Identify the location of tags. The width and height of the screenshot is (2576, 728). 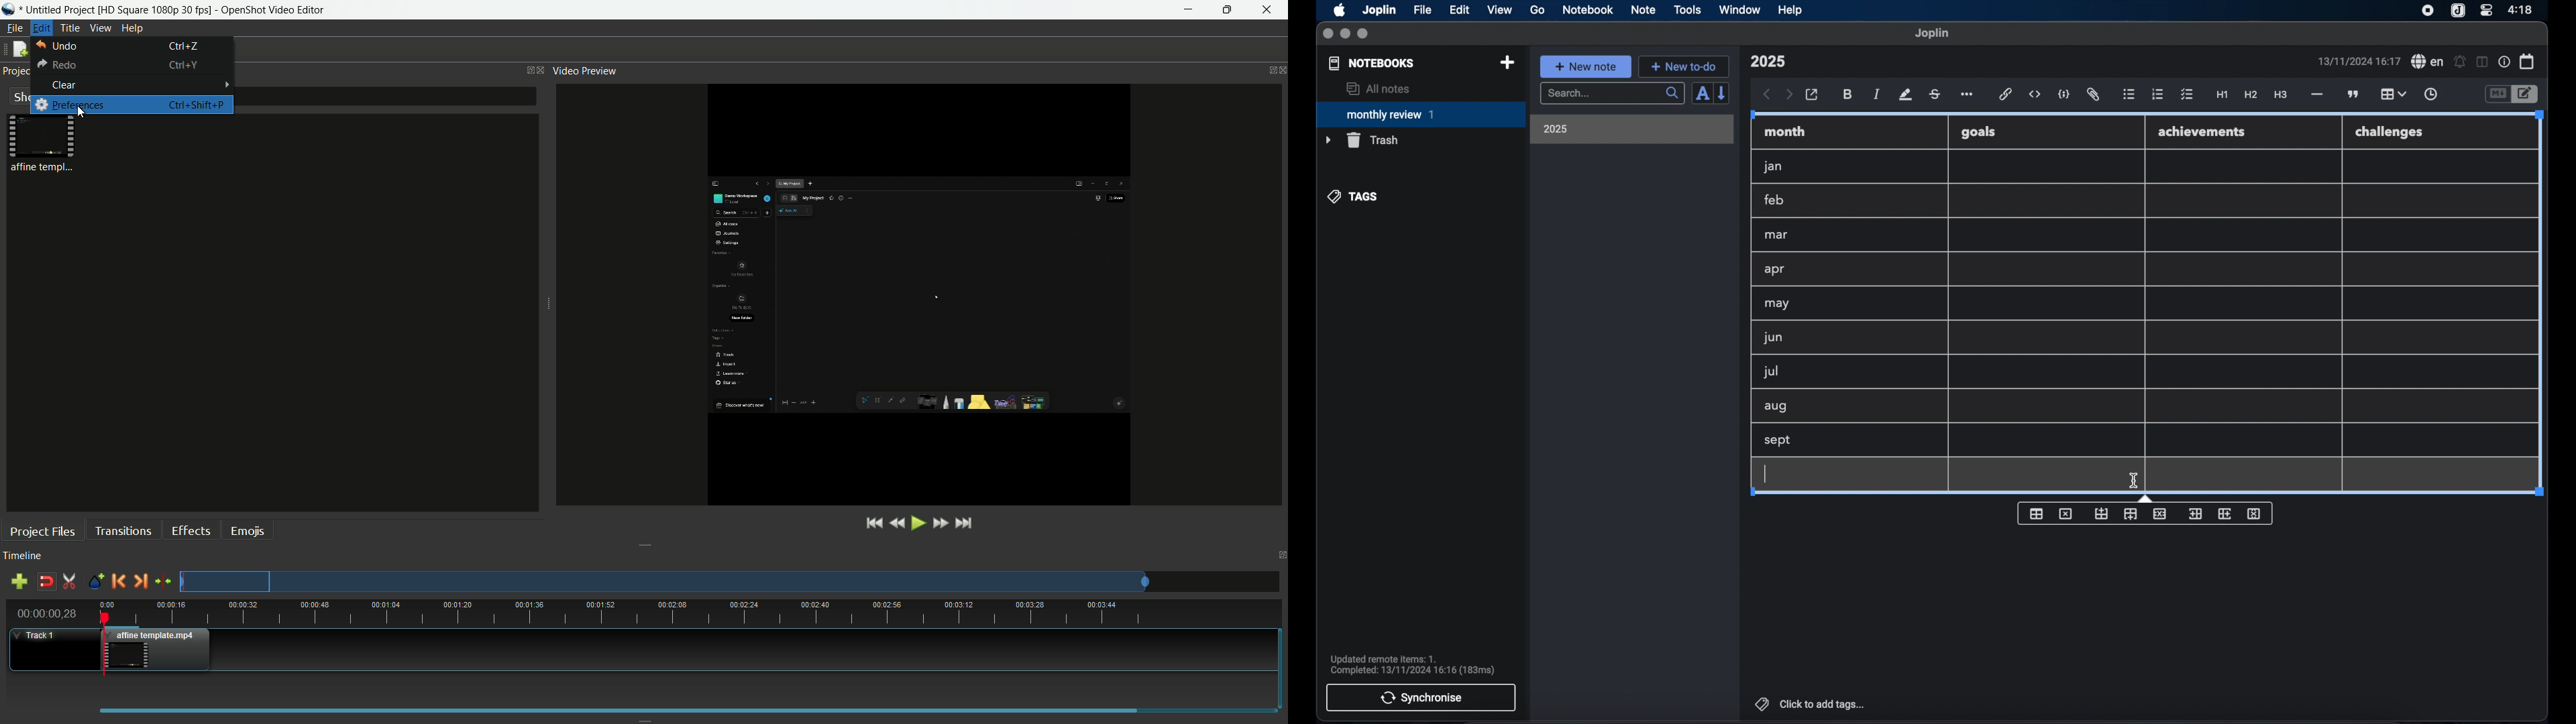
(1354, 196).